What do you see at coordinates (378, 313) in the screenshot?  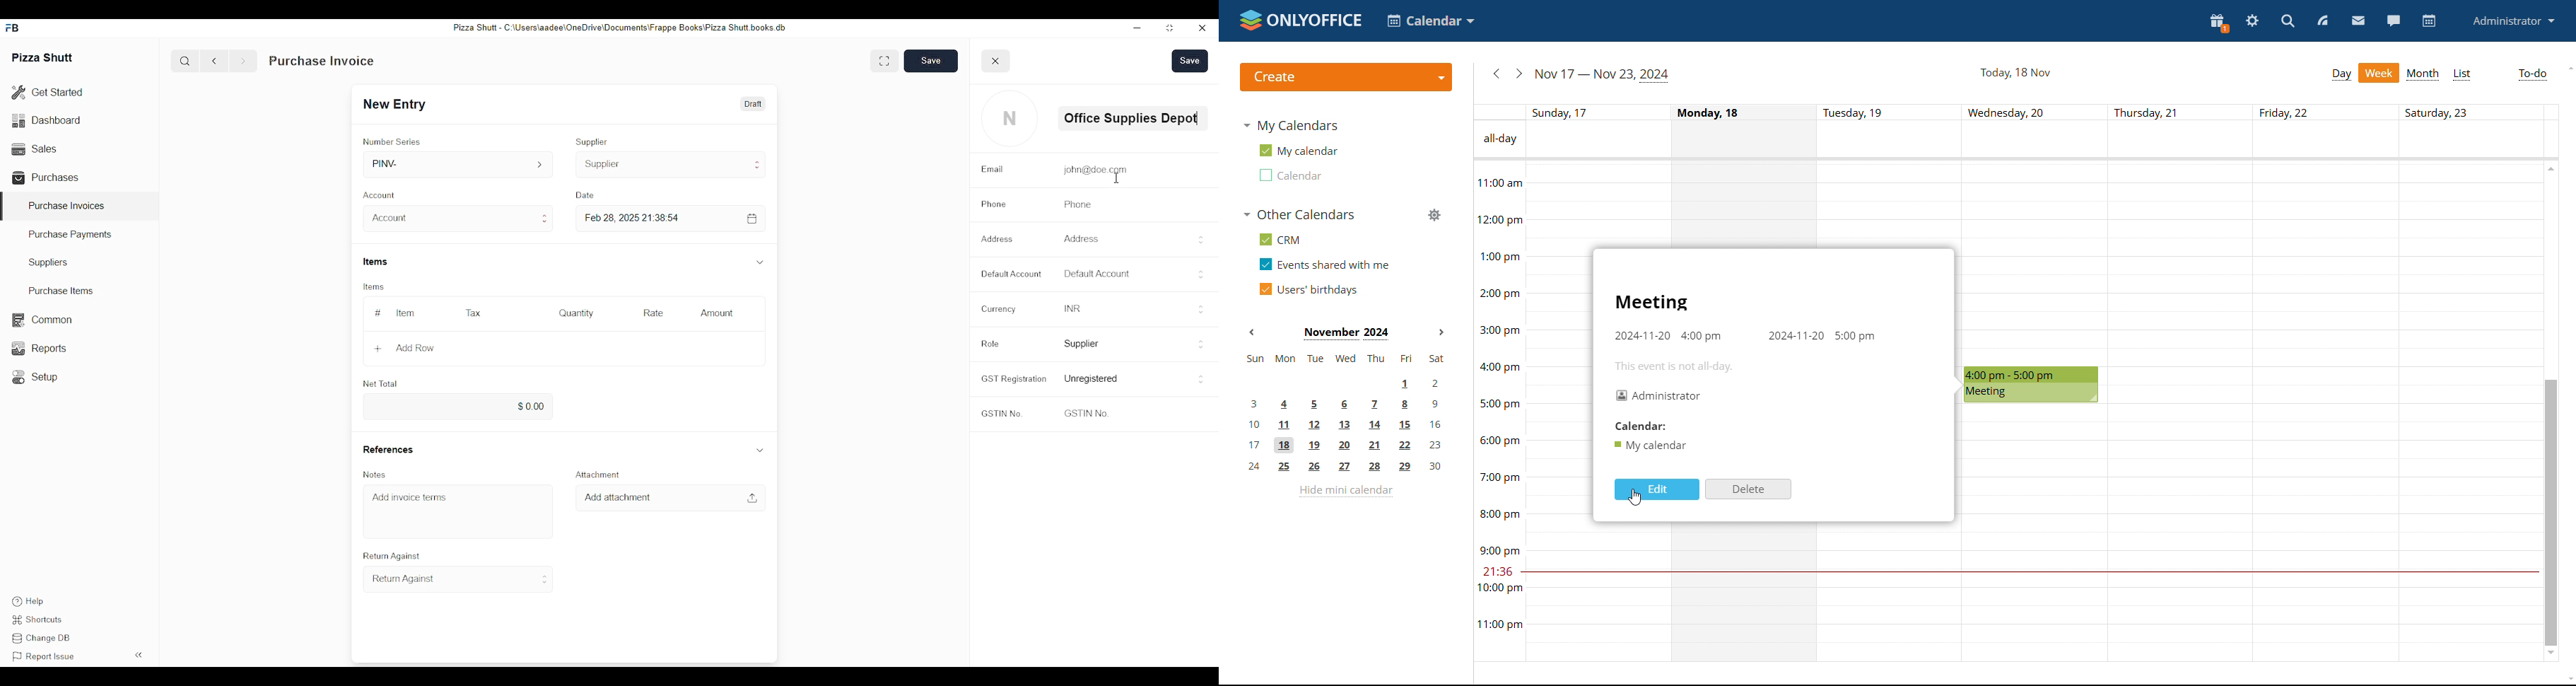 I see `#` at bounding box center [378, 313].